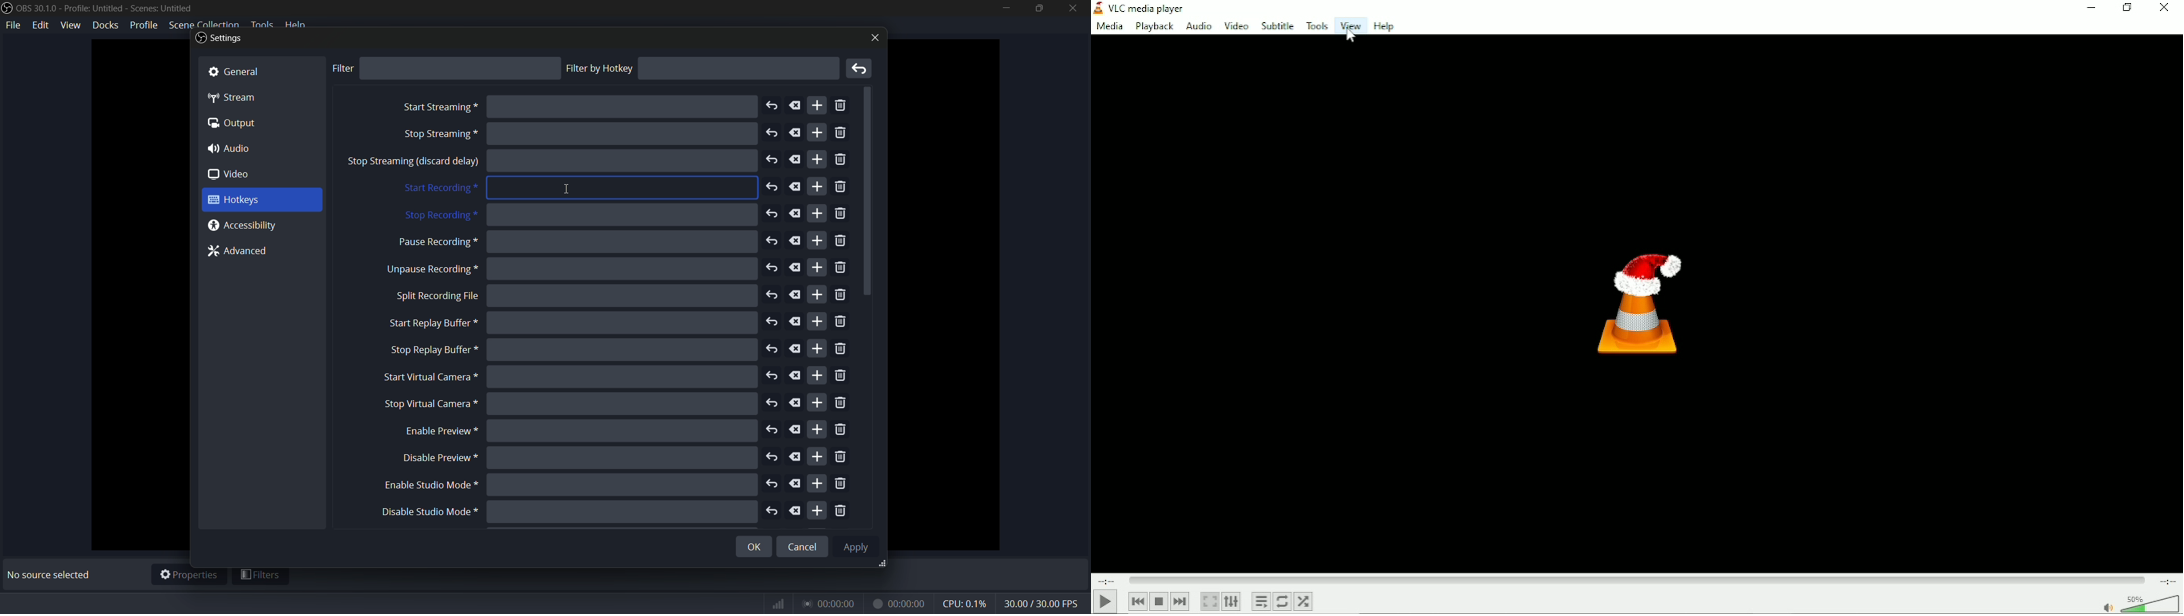 This screenshot has width=2184, height=616. What do you see at coordinates (239, 97) in the screenshot?
I see `“4p Stream` at bounding box center [239, 97].